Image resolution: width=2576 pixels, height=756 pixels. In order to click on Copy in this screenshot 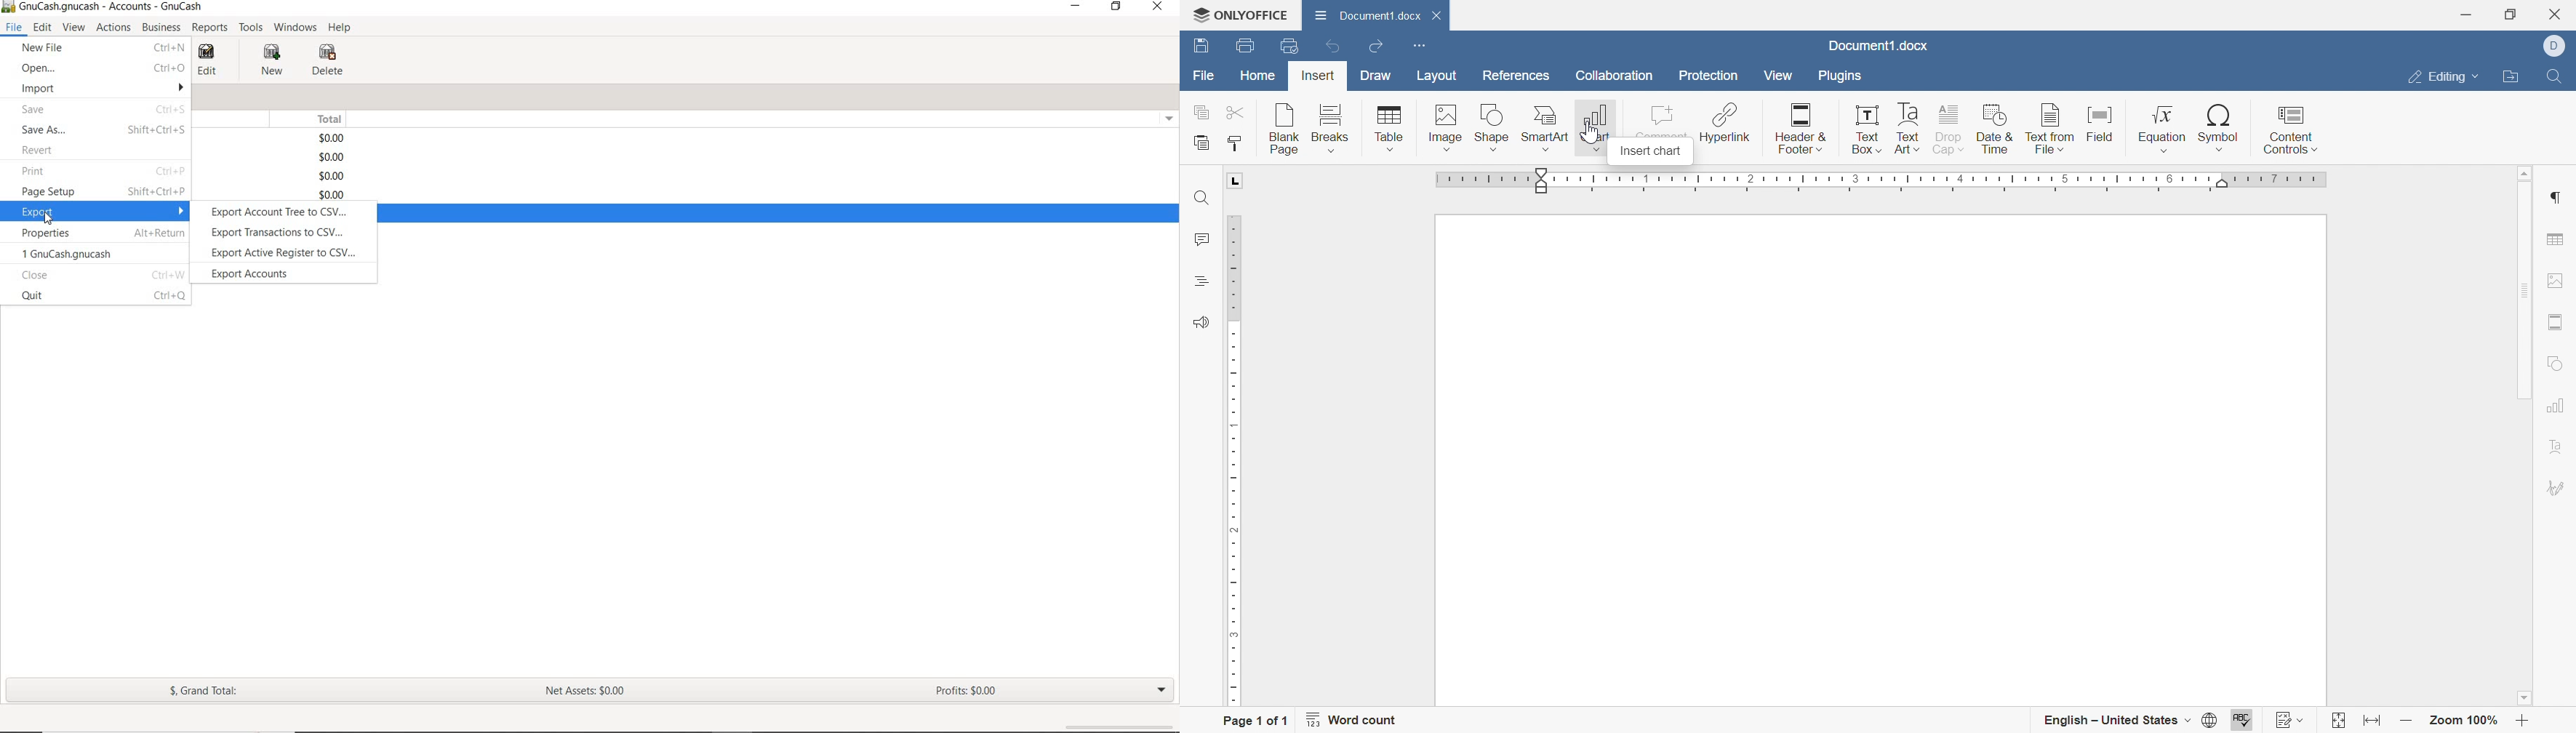, I will do `click(1200, 111)`.